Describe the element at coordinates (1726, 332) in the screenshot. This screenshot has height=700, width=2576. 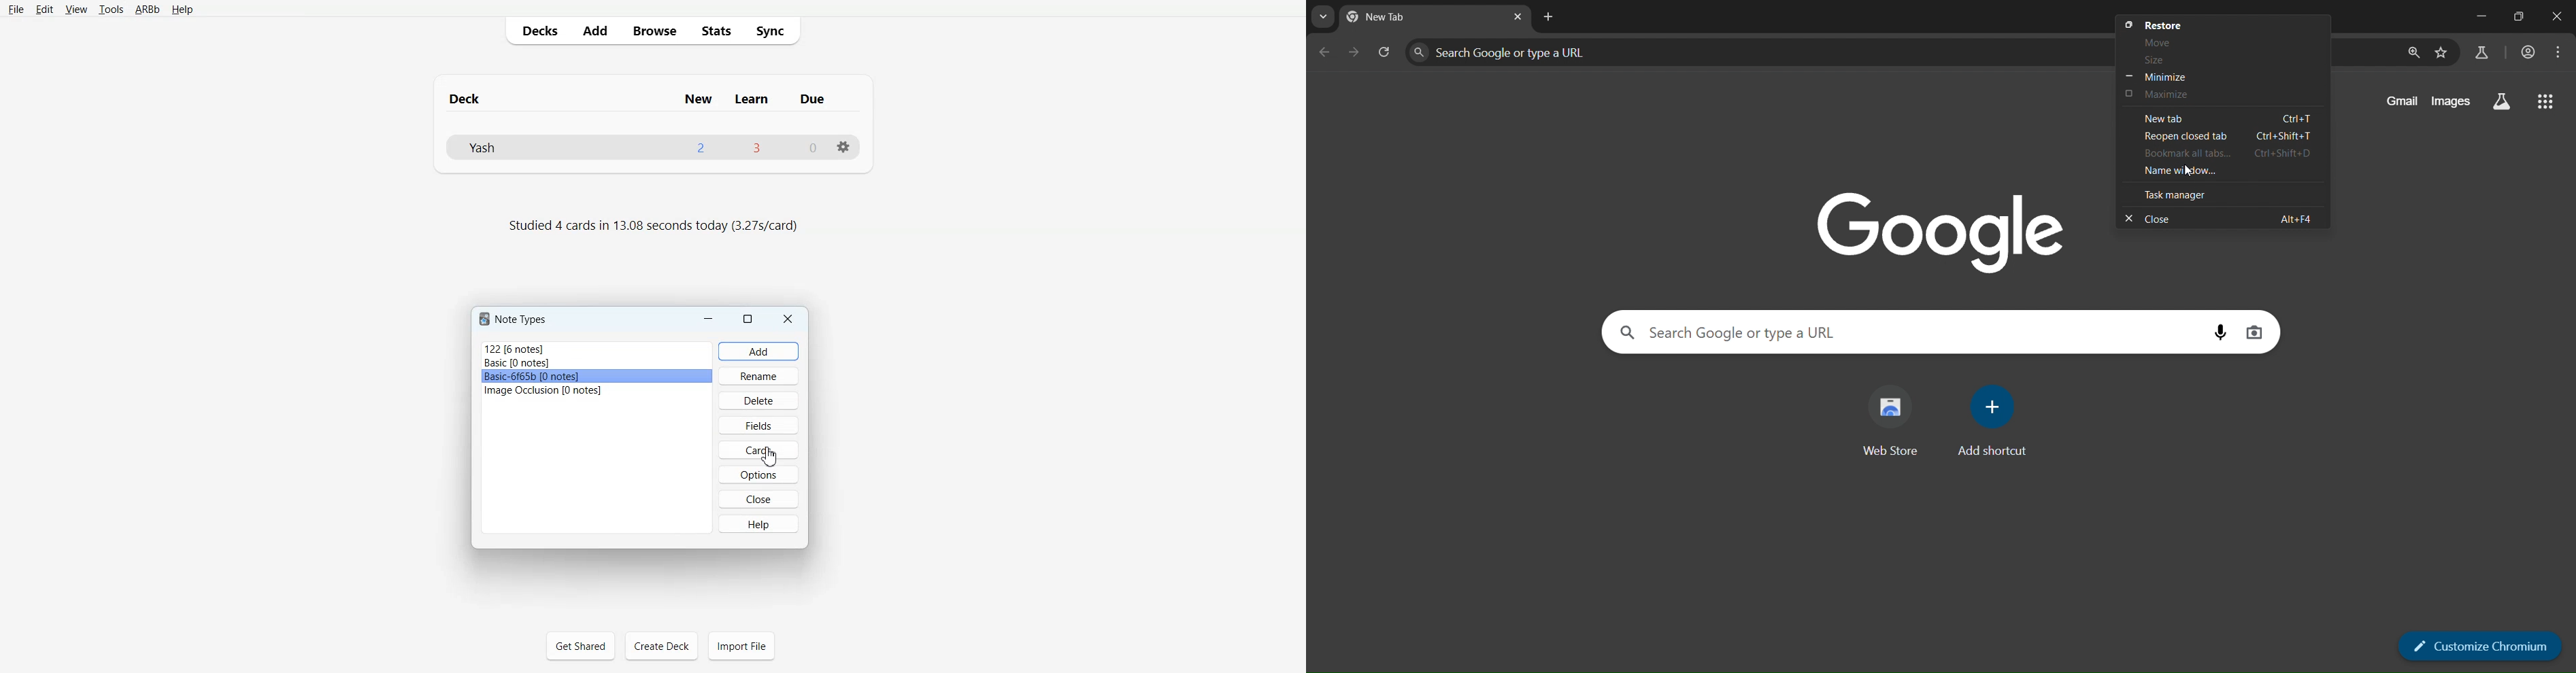
I see `Search Google or type a URL` at that location.